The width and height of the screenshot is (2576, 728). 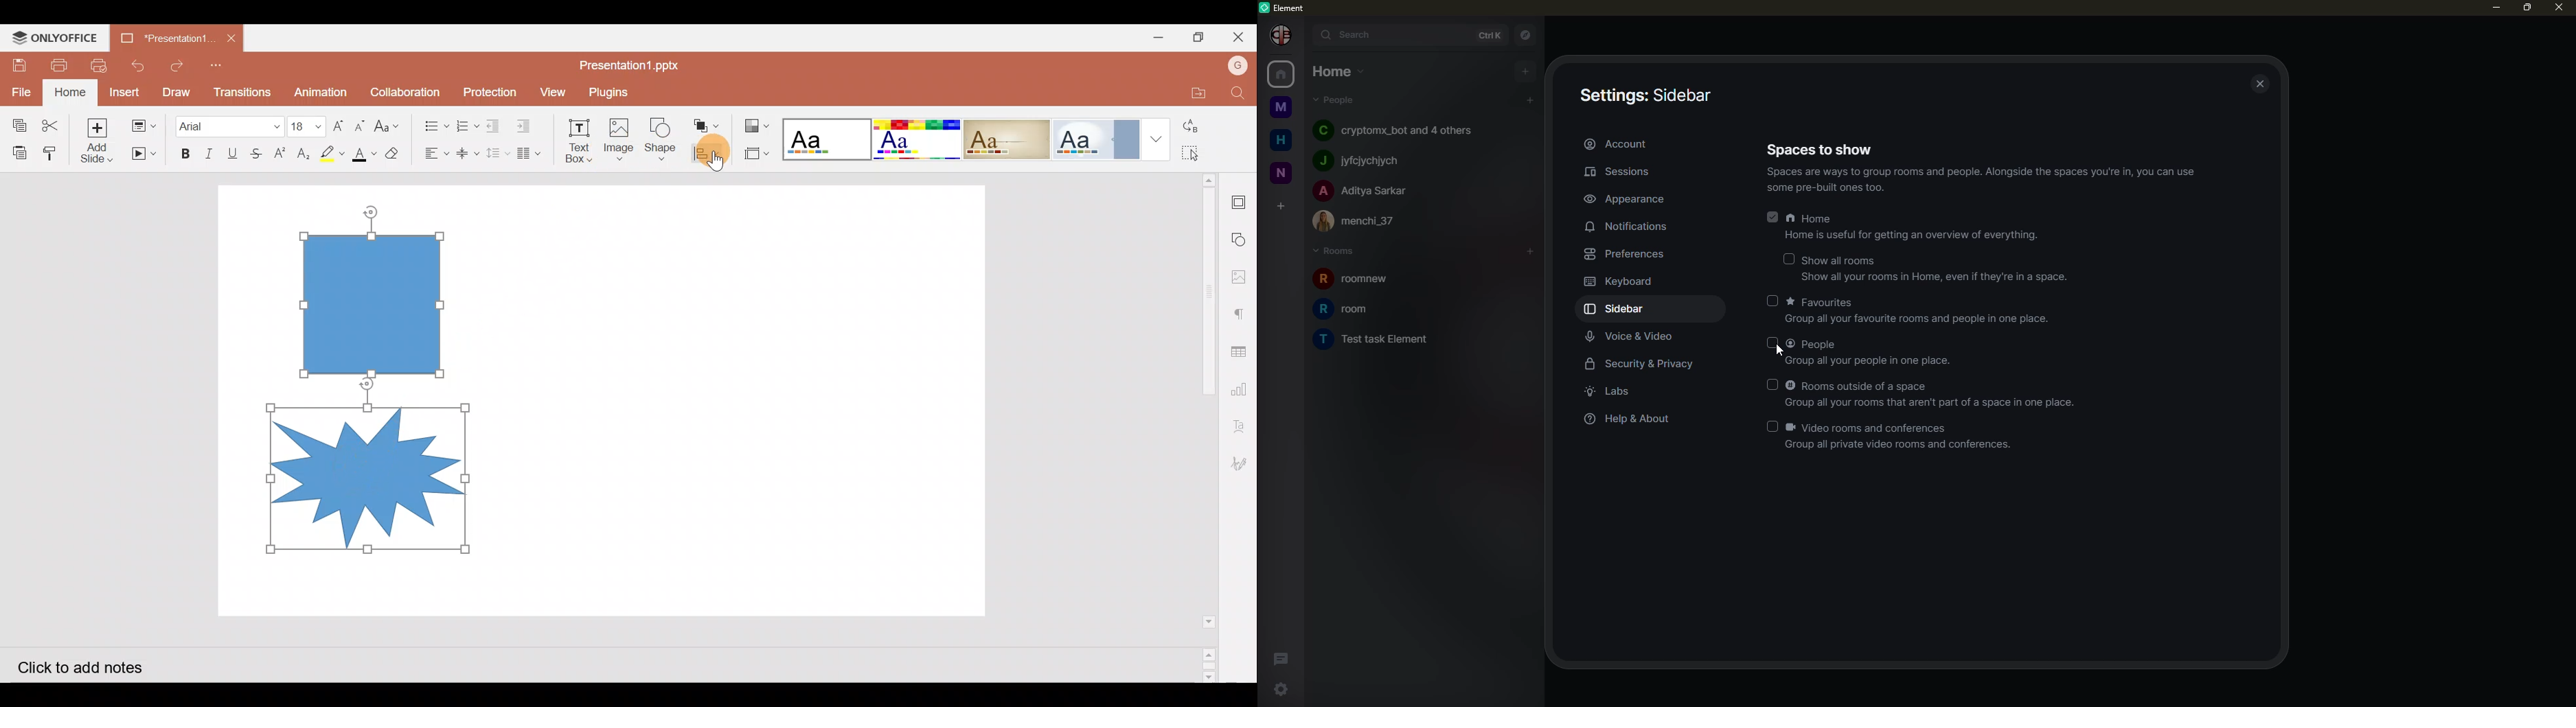 What do you see at coordinates (1243, 351) in the screenshot?
I see `Table settings` at bounding box center [1243, 351].